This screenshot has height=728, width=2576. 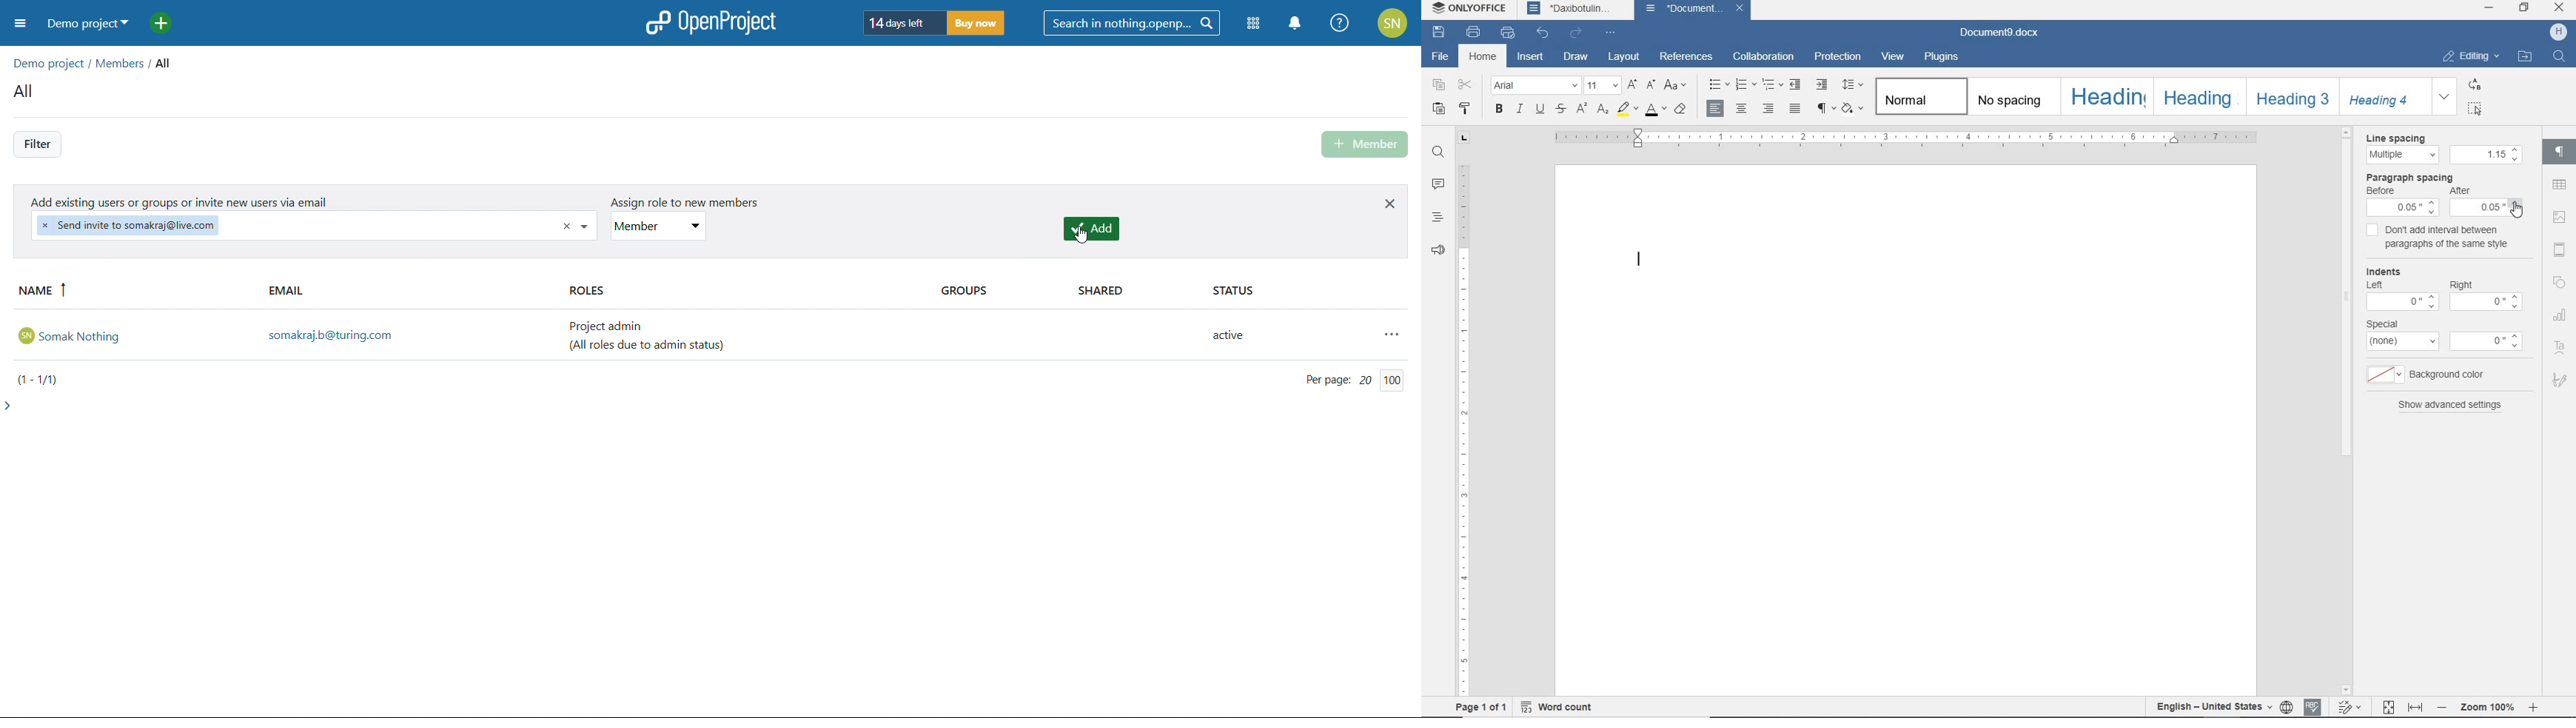 What do you see at coordinates (976, 22) in the screenshot?
I see `buy now` at bounding box center [976, 22].